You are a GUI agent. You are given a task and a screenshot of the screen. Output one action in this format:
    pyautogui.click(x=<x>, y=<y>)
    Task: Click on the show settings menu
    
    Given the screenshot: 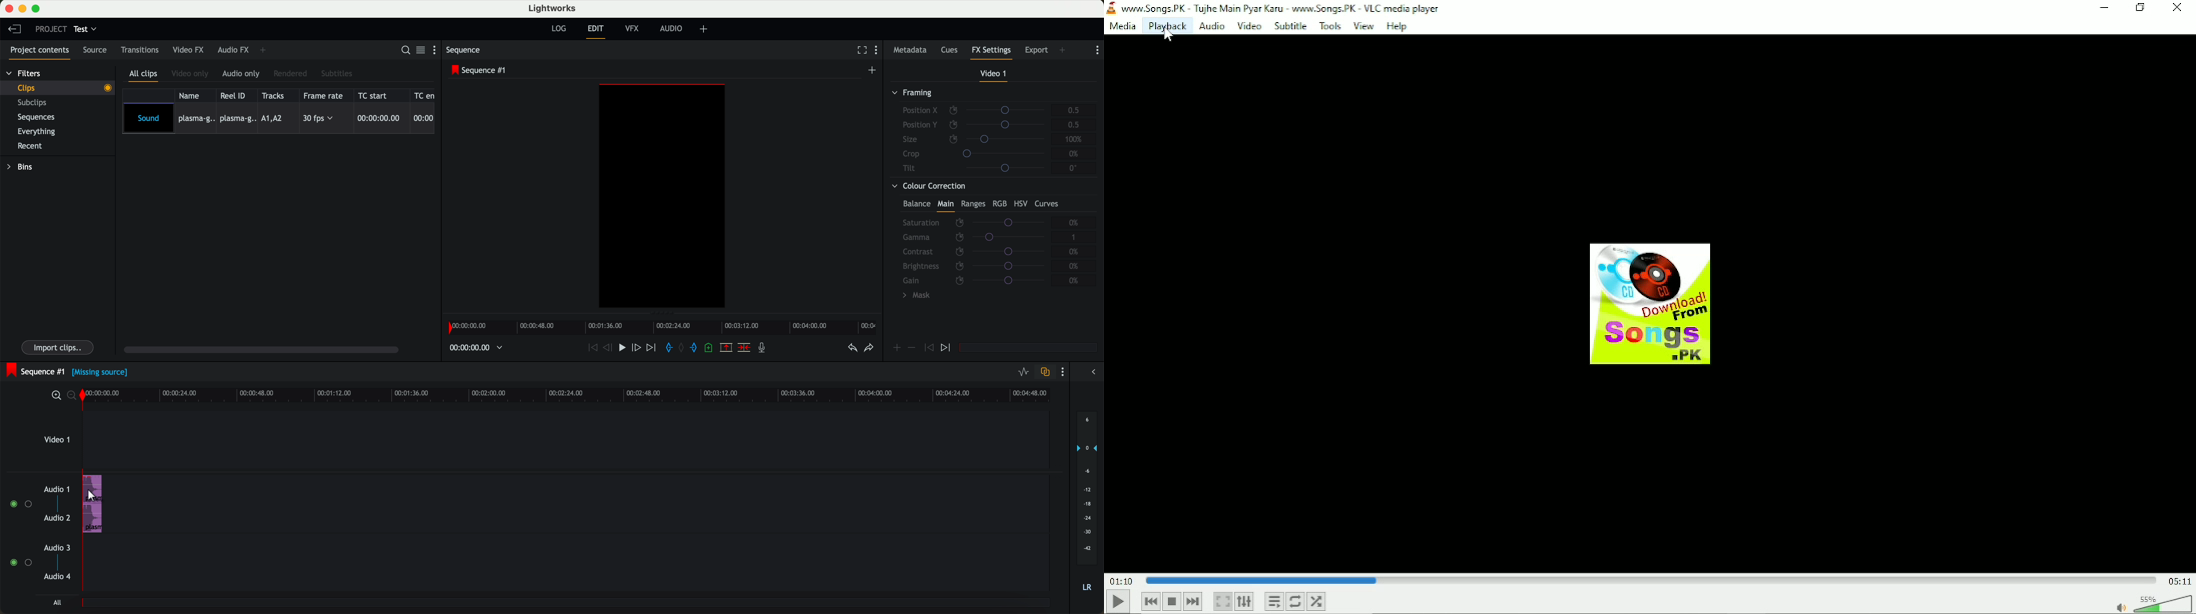 What is the action you would take?
    pyautogui.click(x=1098, y=50)
    